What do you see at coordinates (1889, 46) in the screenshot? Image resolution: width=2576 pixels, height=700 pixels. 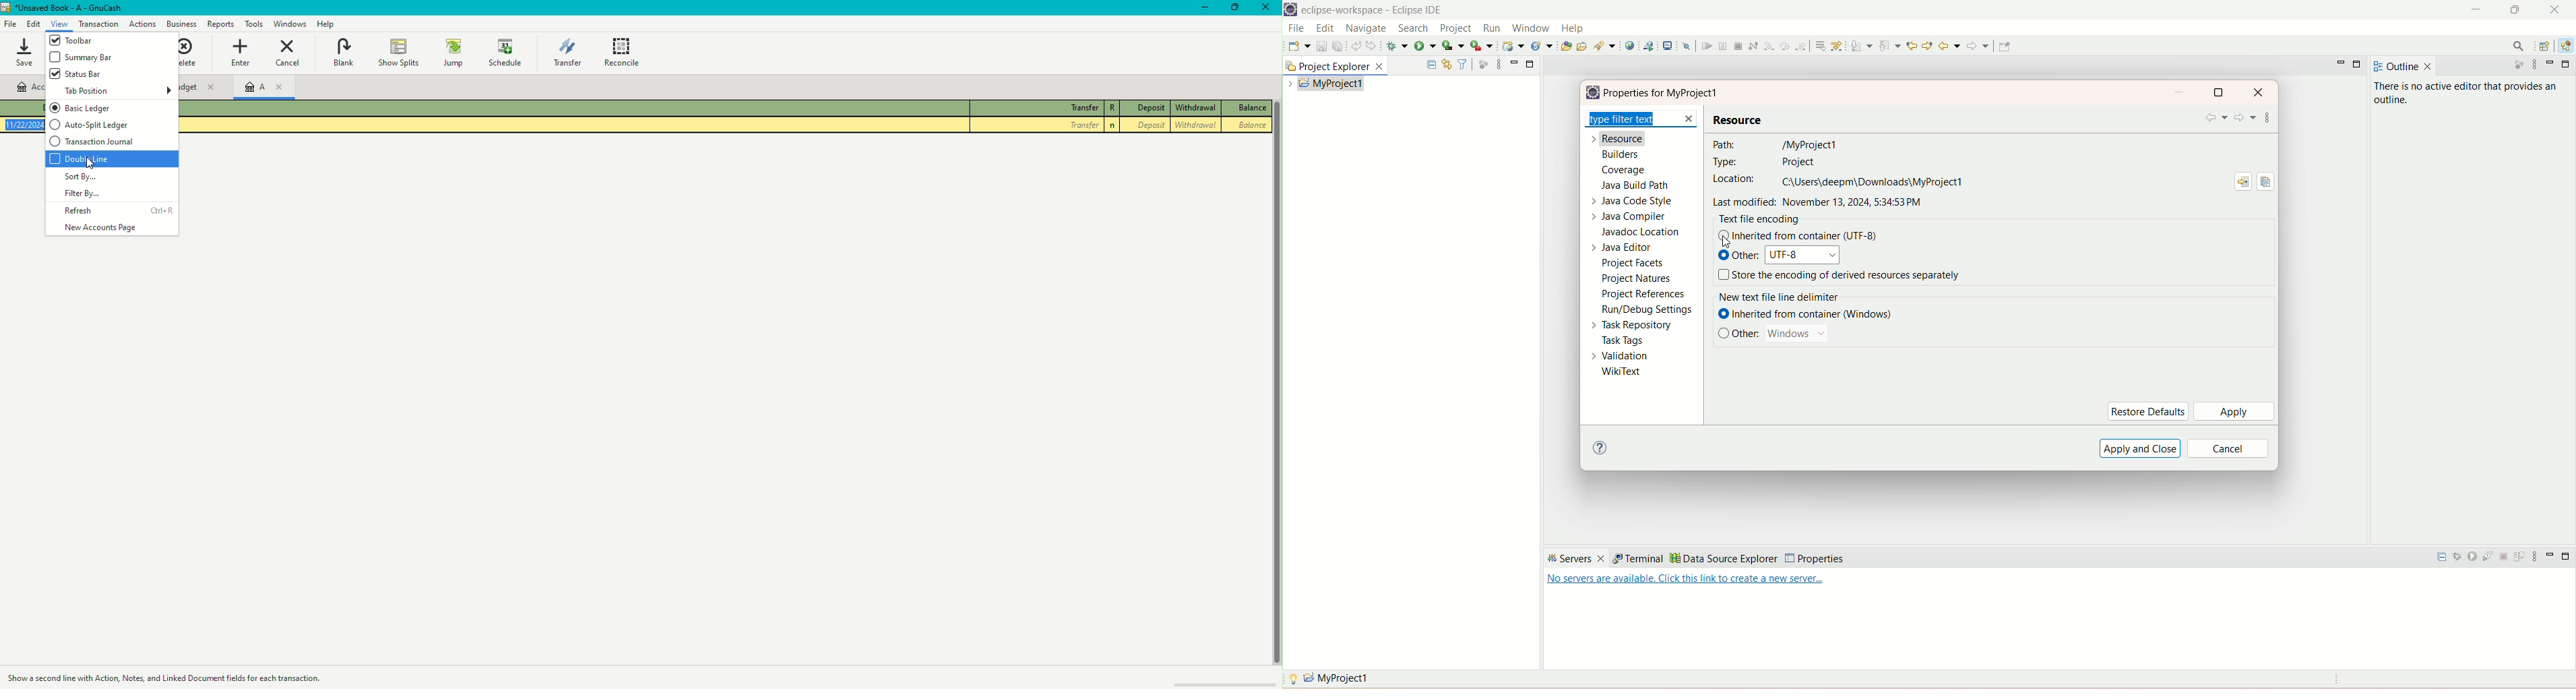 I see `previous annotation` at bounding box center [1889, 46].